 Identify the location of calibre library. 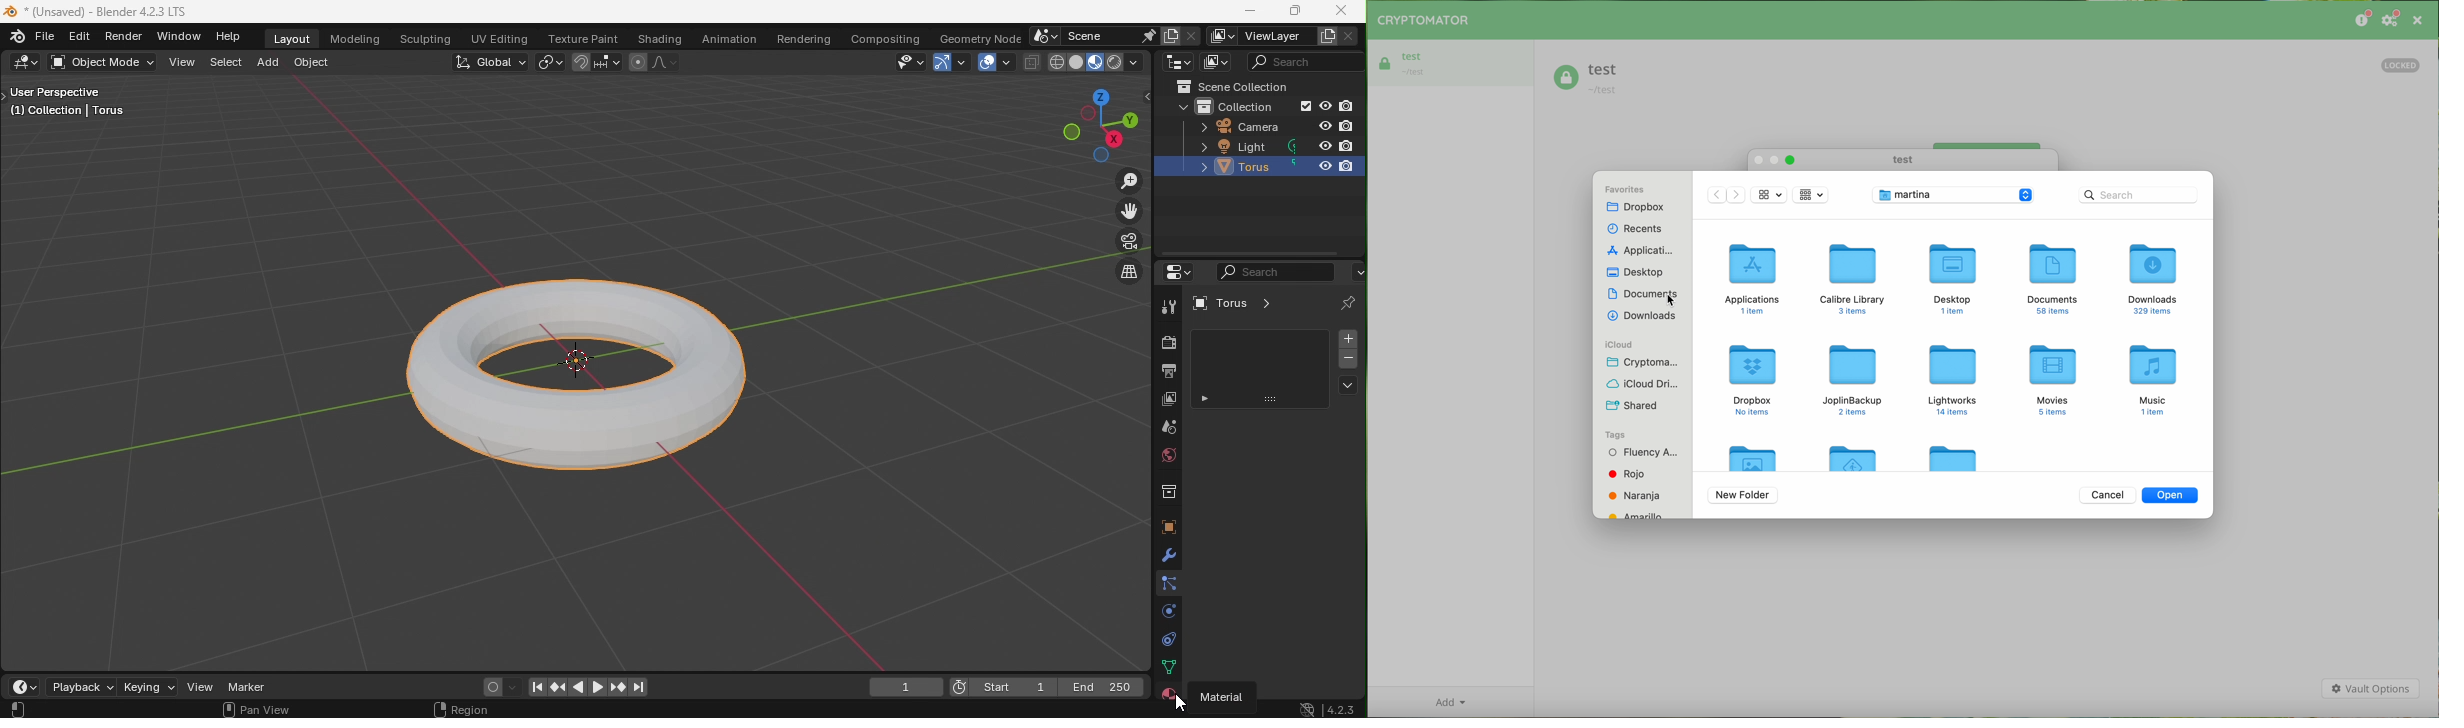
(1854, 279).